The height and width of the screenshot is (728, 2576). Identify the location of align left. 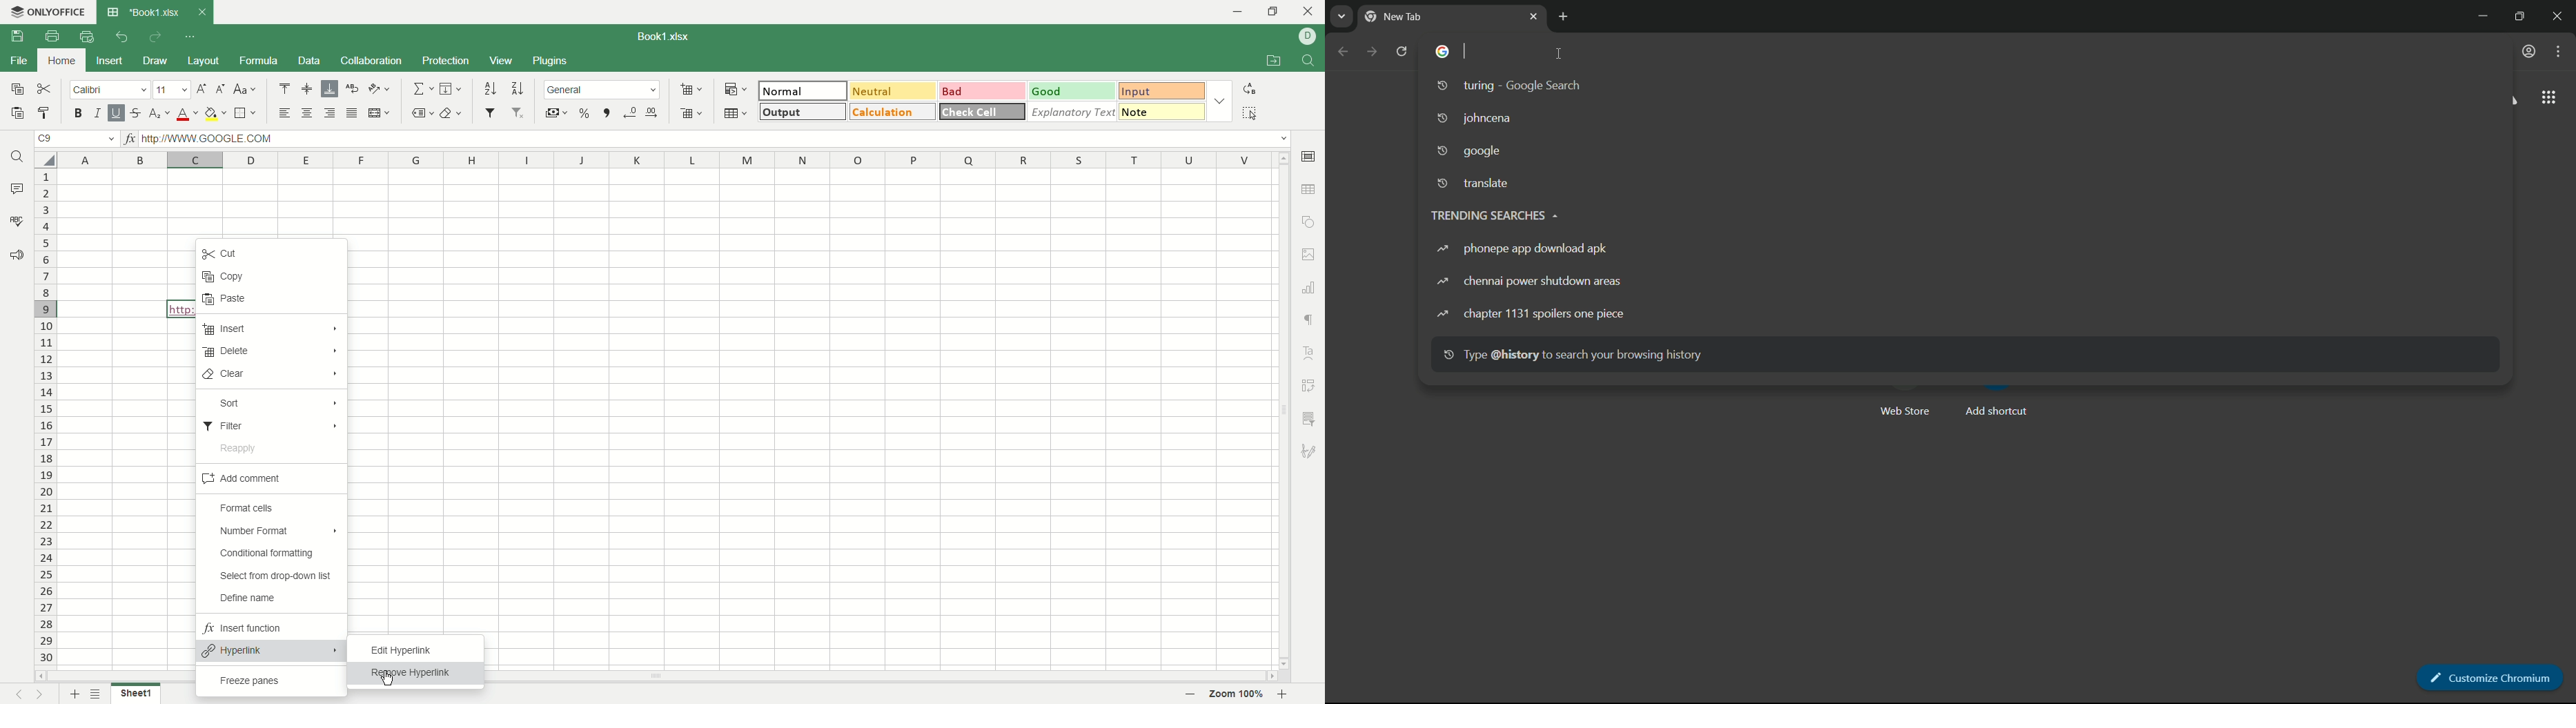
(282, 113).